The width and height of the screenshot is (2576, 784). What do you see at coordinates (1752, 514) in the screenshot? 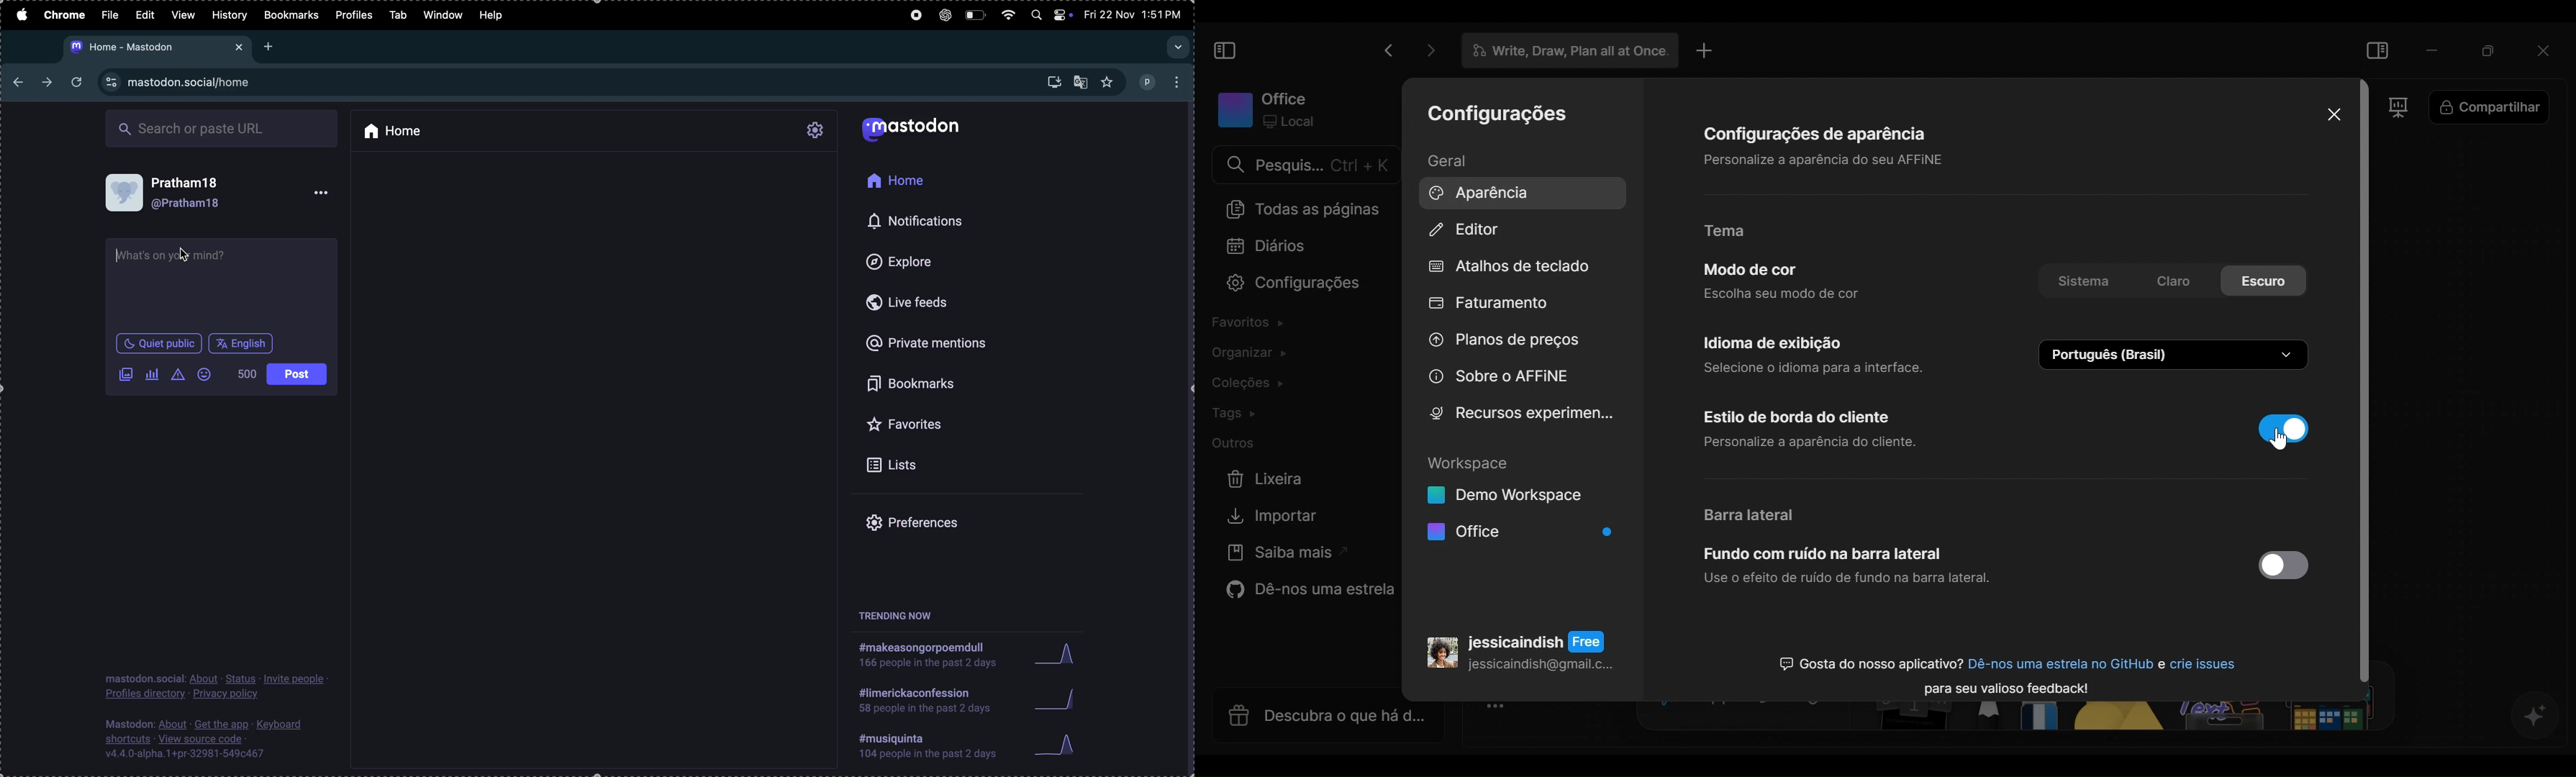
I see `Sidebar` at bounding box center [1752, 514].